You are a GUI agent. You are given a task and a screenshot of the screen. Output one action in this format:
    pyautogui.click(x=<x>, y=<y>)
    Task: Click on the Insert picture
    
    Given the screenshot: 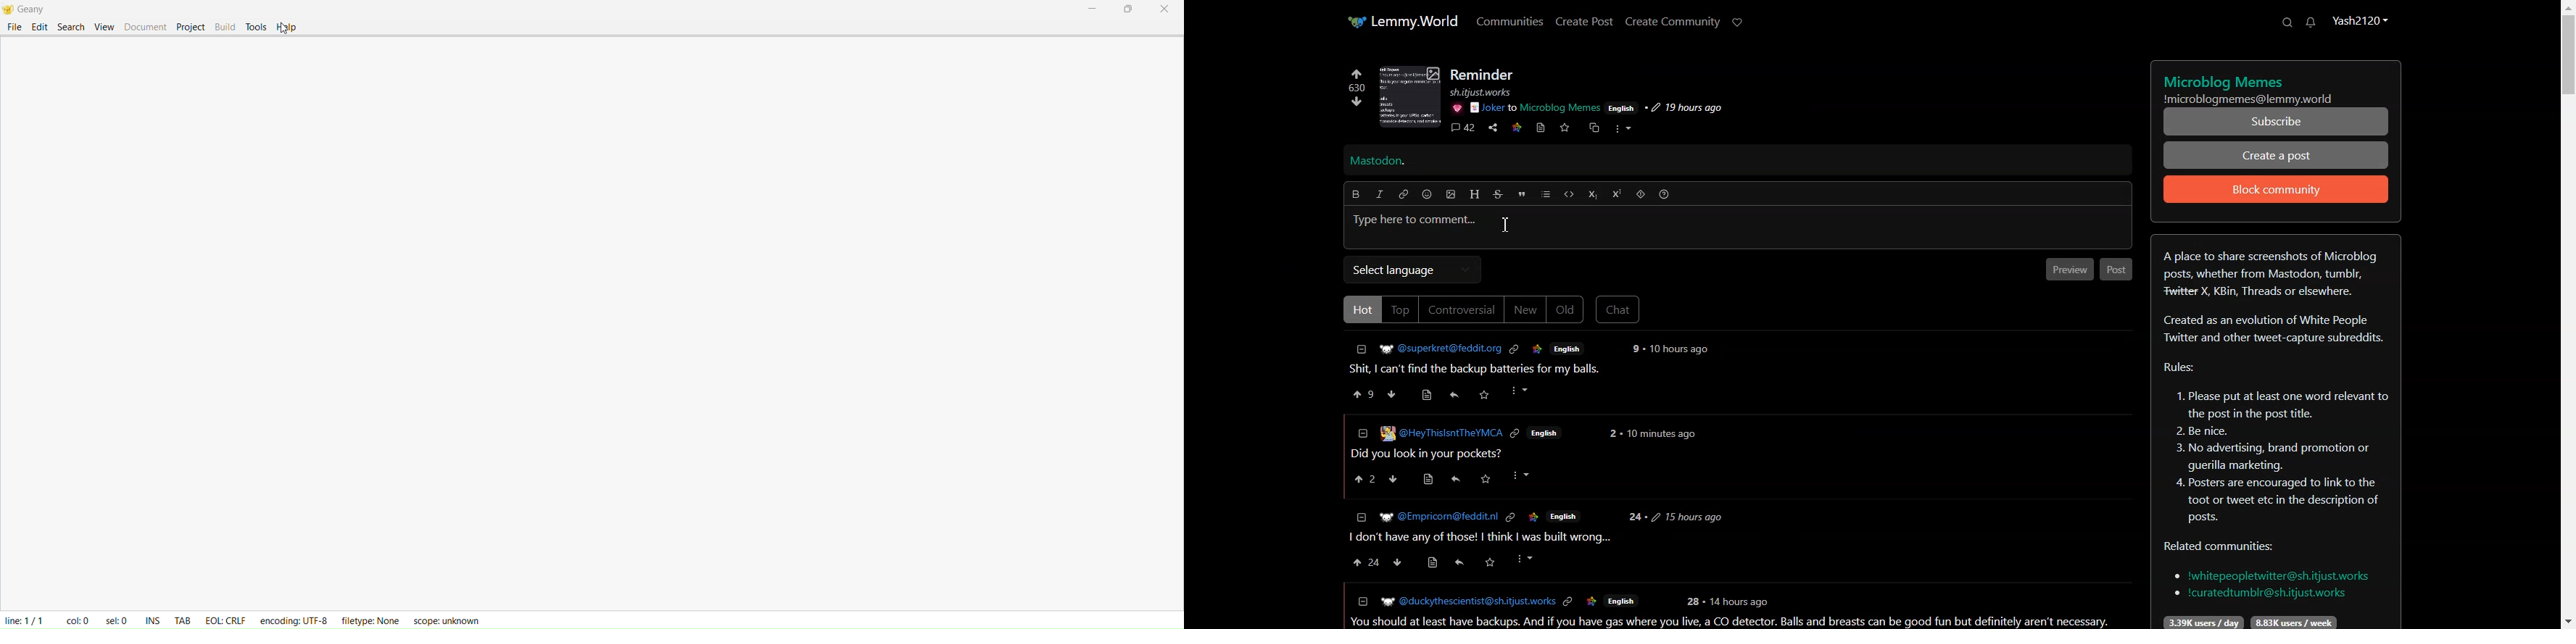 What is the action you would take?
    pyautogui.click(x=1451, y=195)
    